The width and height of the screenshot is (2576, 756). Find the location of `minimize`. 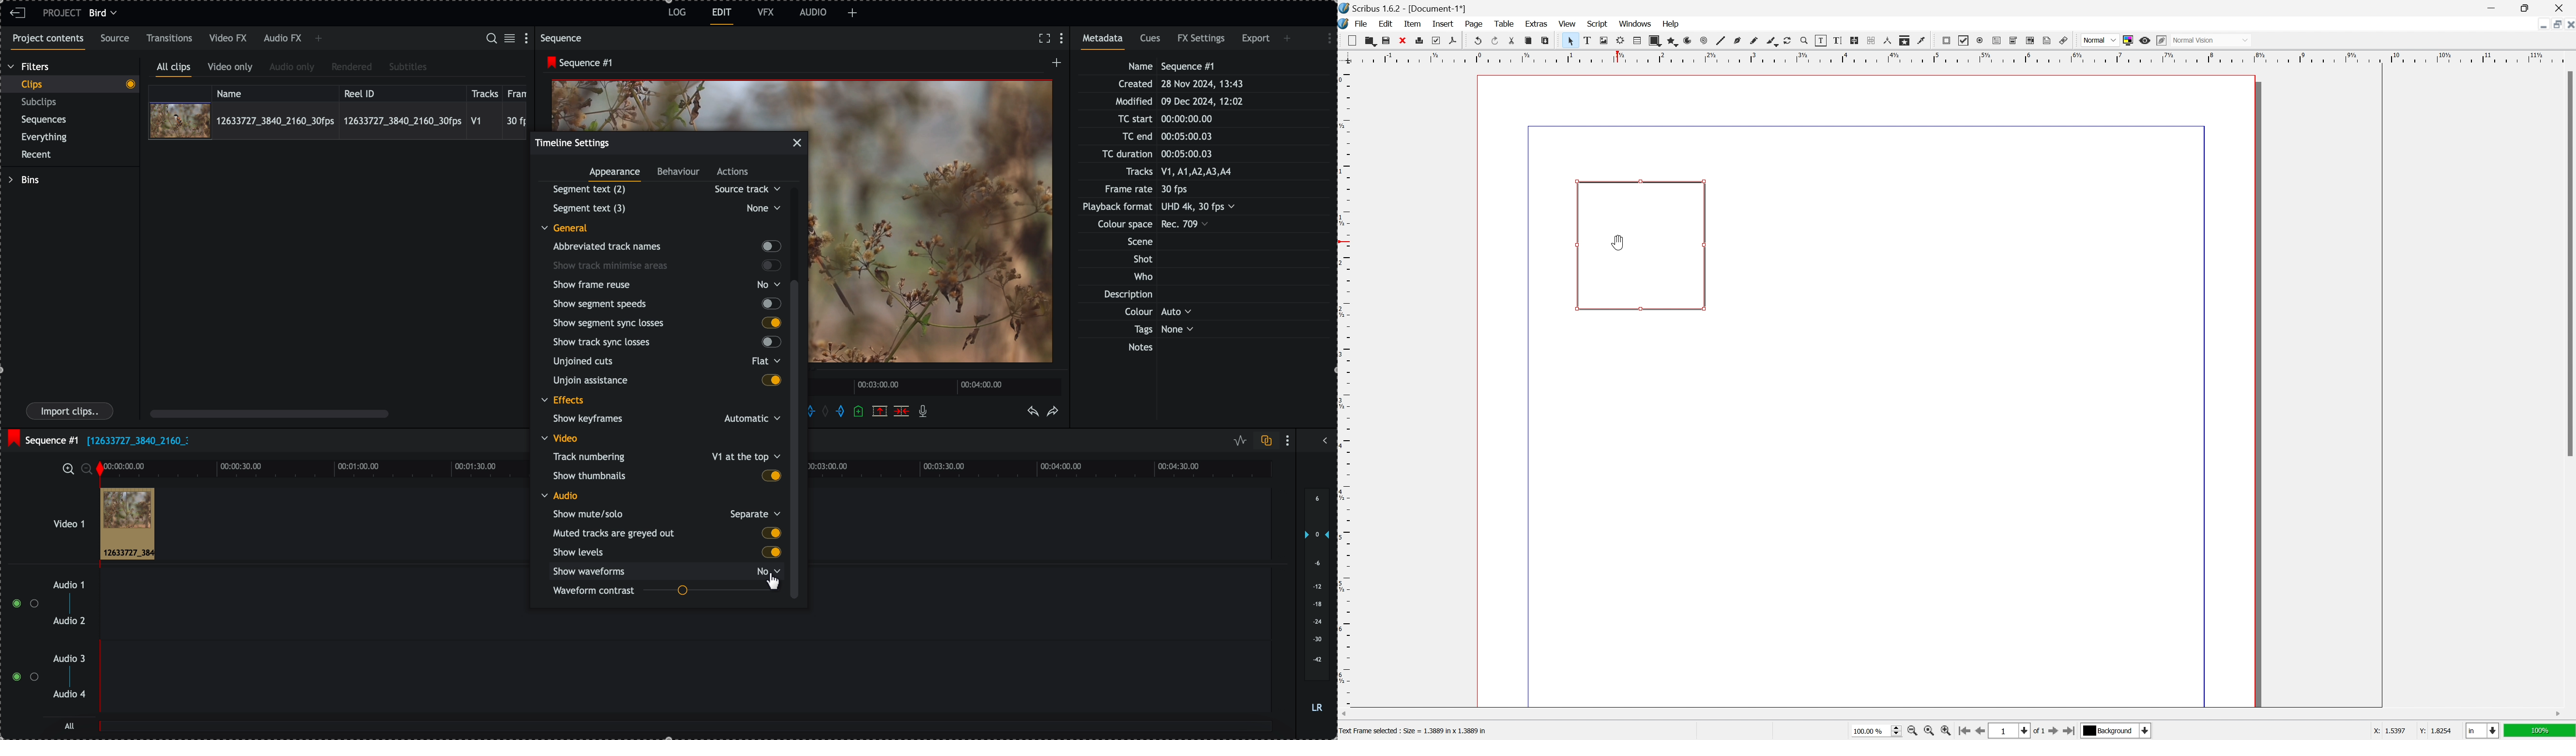

minimize is located at coordinates (2491, 7).